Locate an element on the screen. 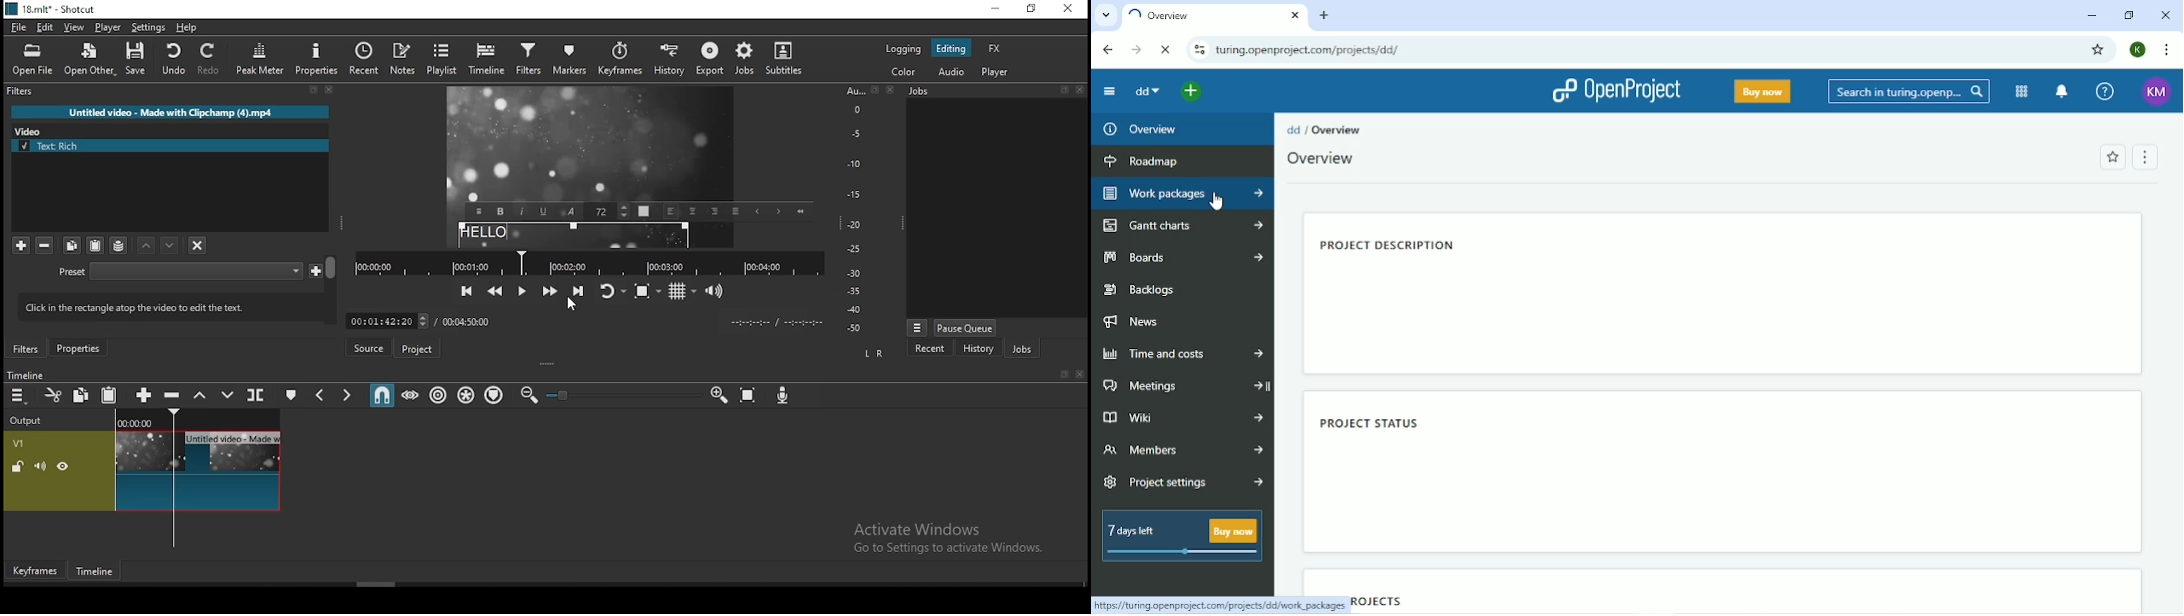 Image resolution: width=2184 pixels, height=616 pixels. total time is located at coordinates (469, 321).